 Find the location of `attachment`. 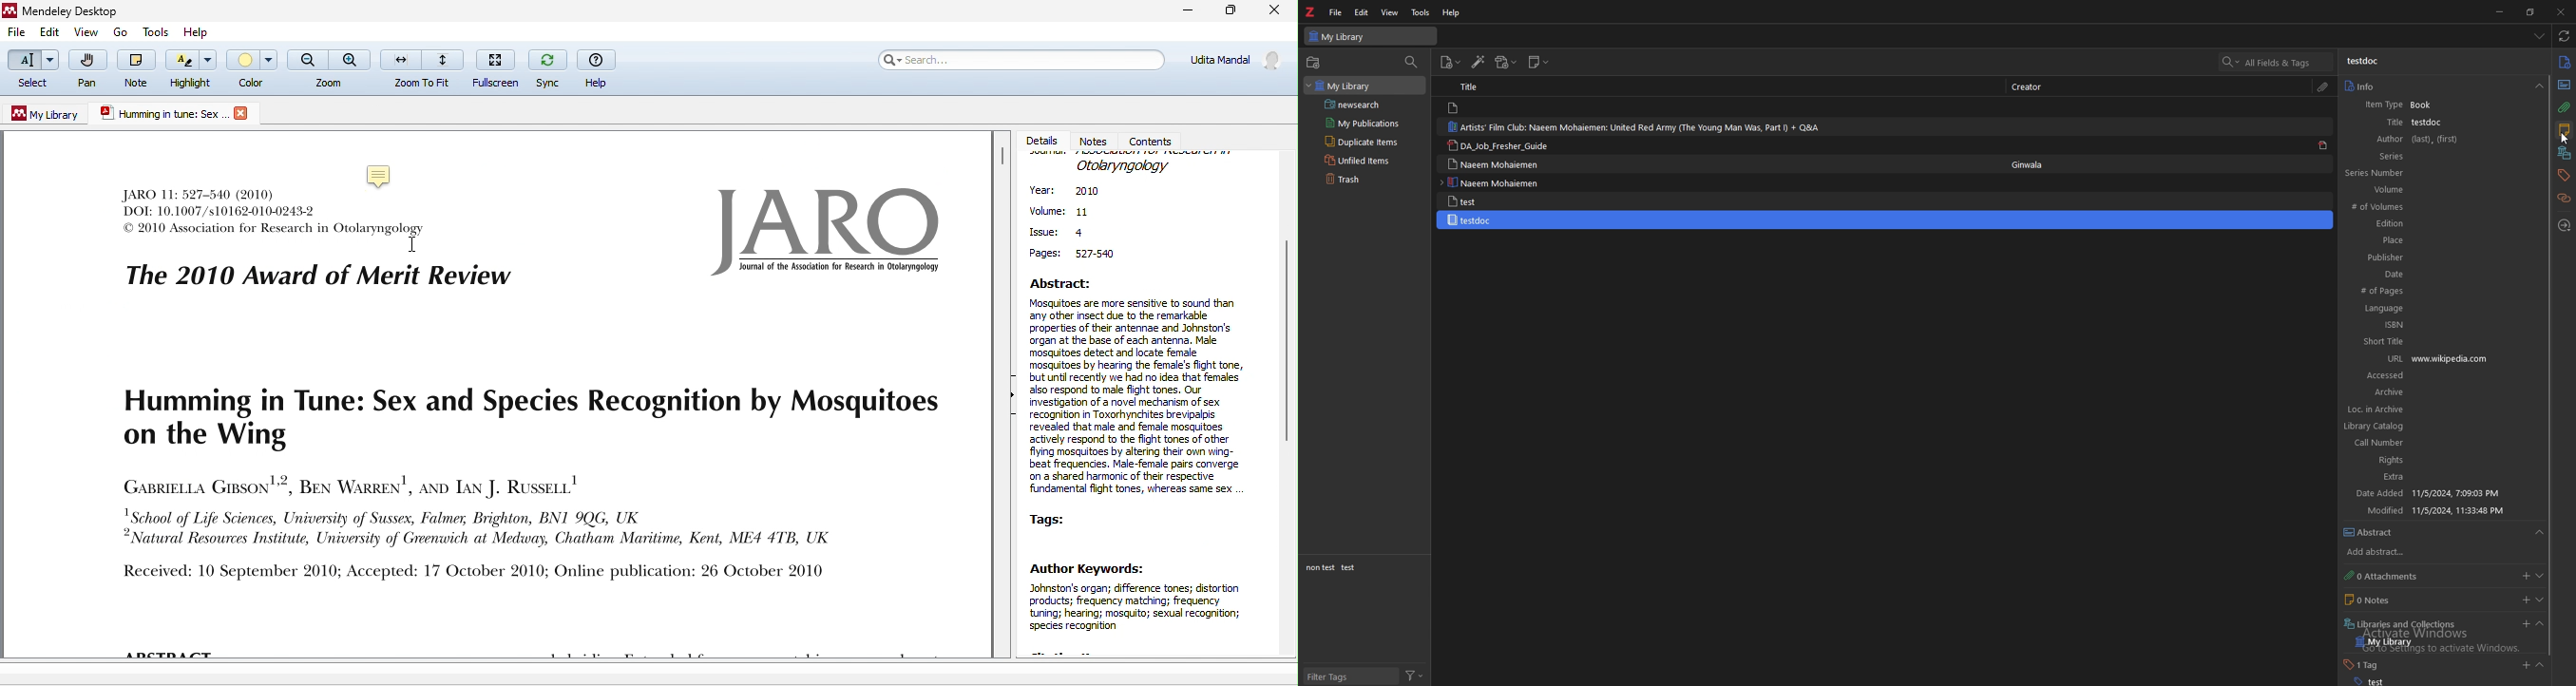

attachment is located at coordinates (2324, 86).